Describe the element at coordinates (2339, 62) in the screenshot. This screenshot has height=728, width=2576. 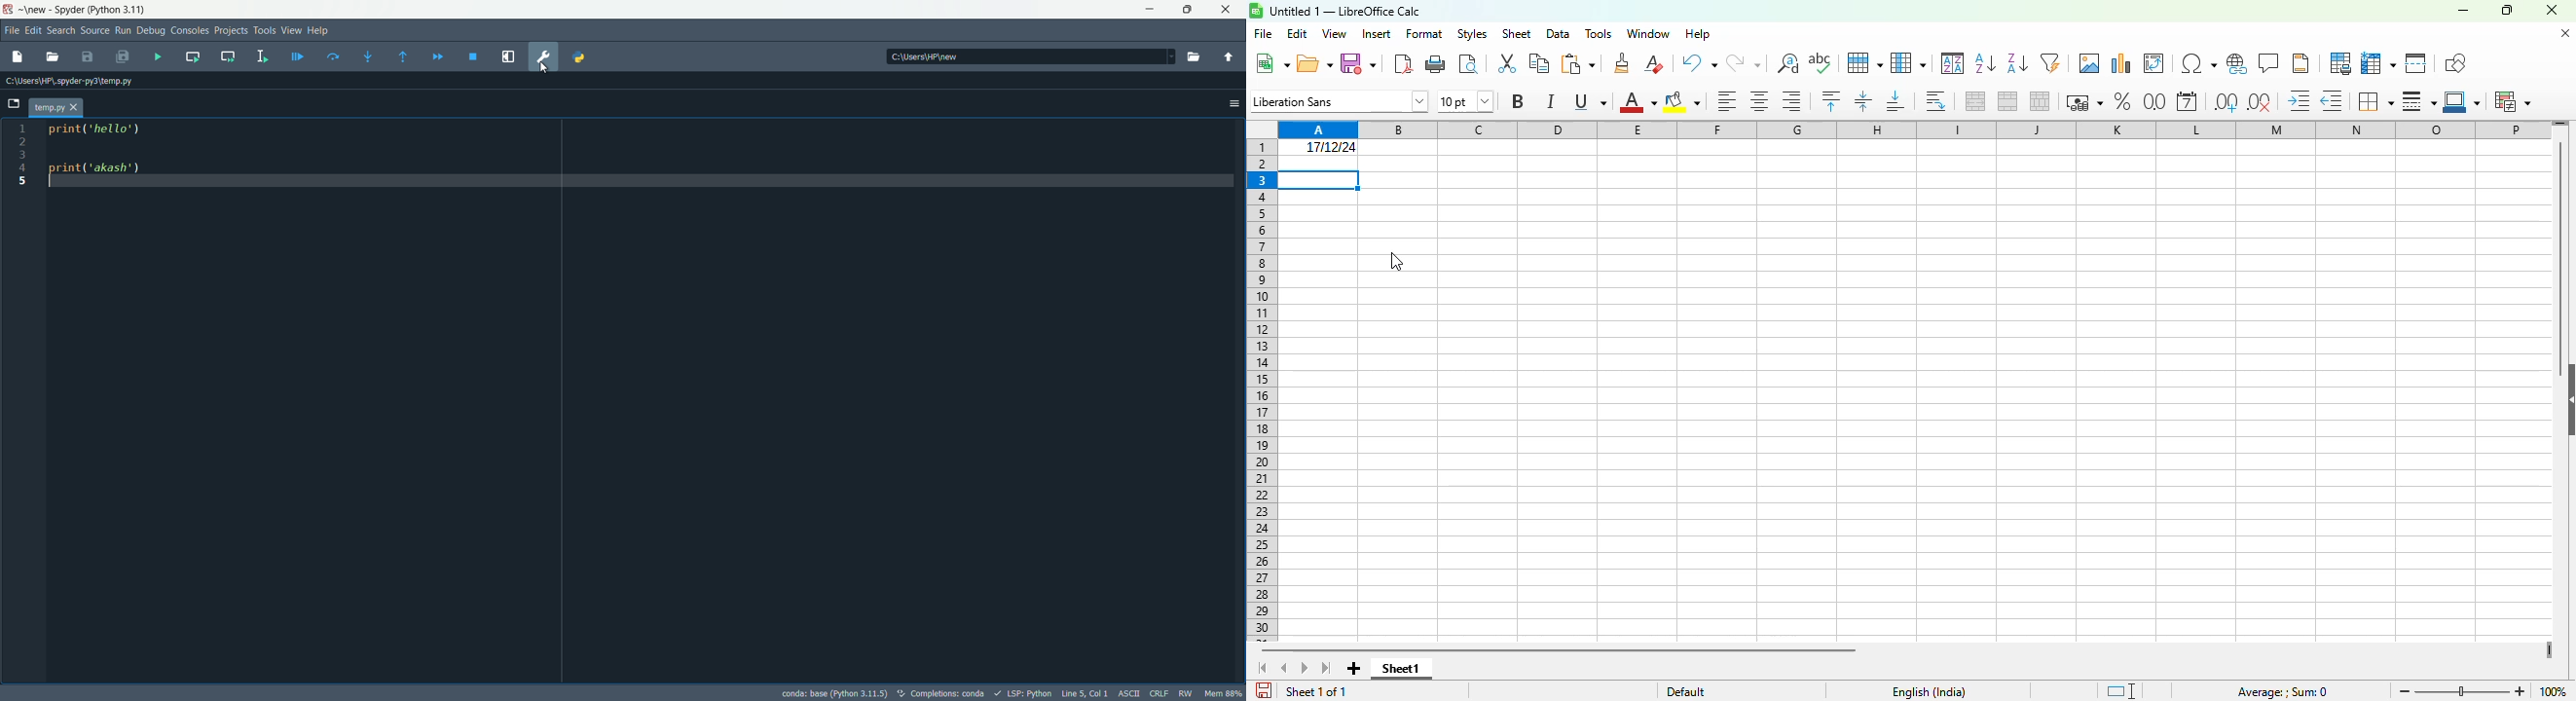
I see `define print area` at that location.